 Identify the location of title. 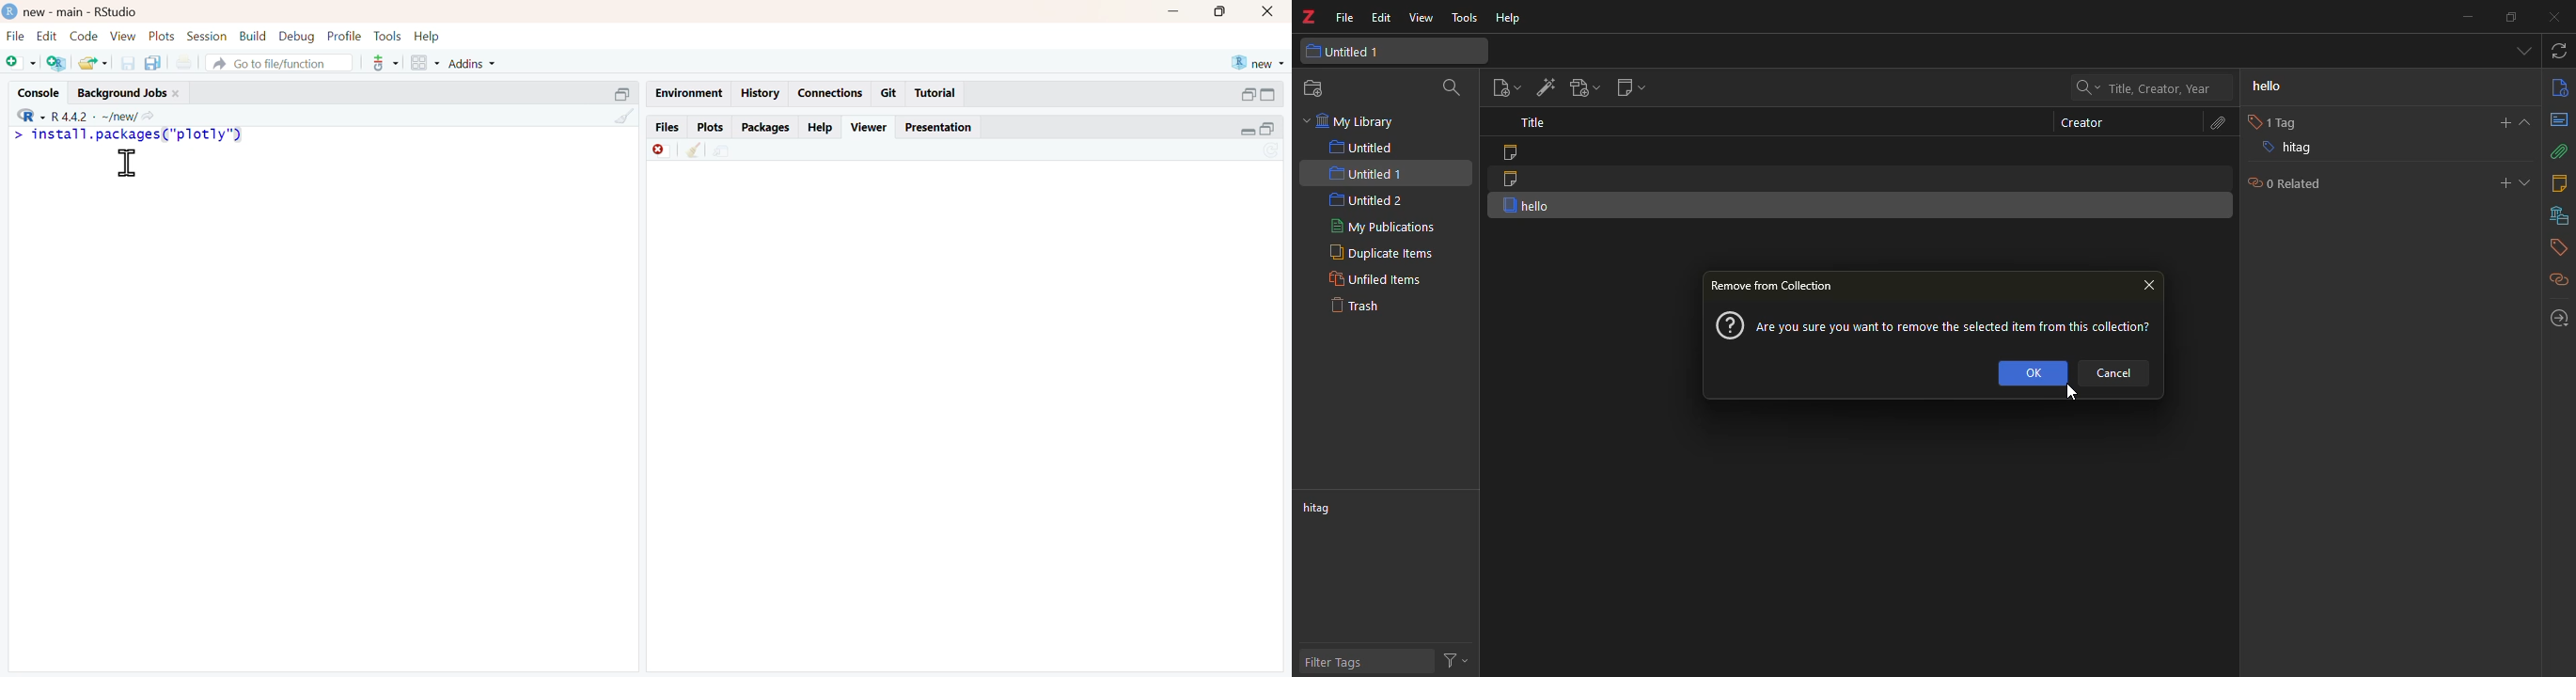
(1529, 124).